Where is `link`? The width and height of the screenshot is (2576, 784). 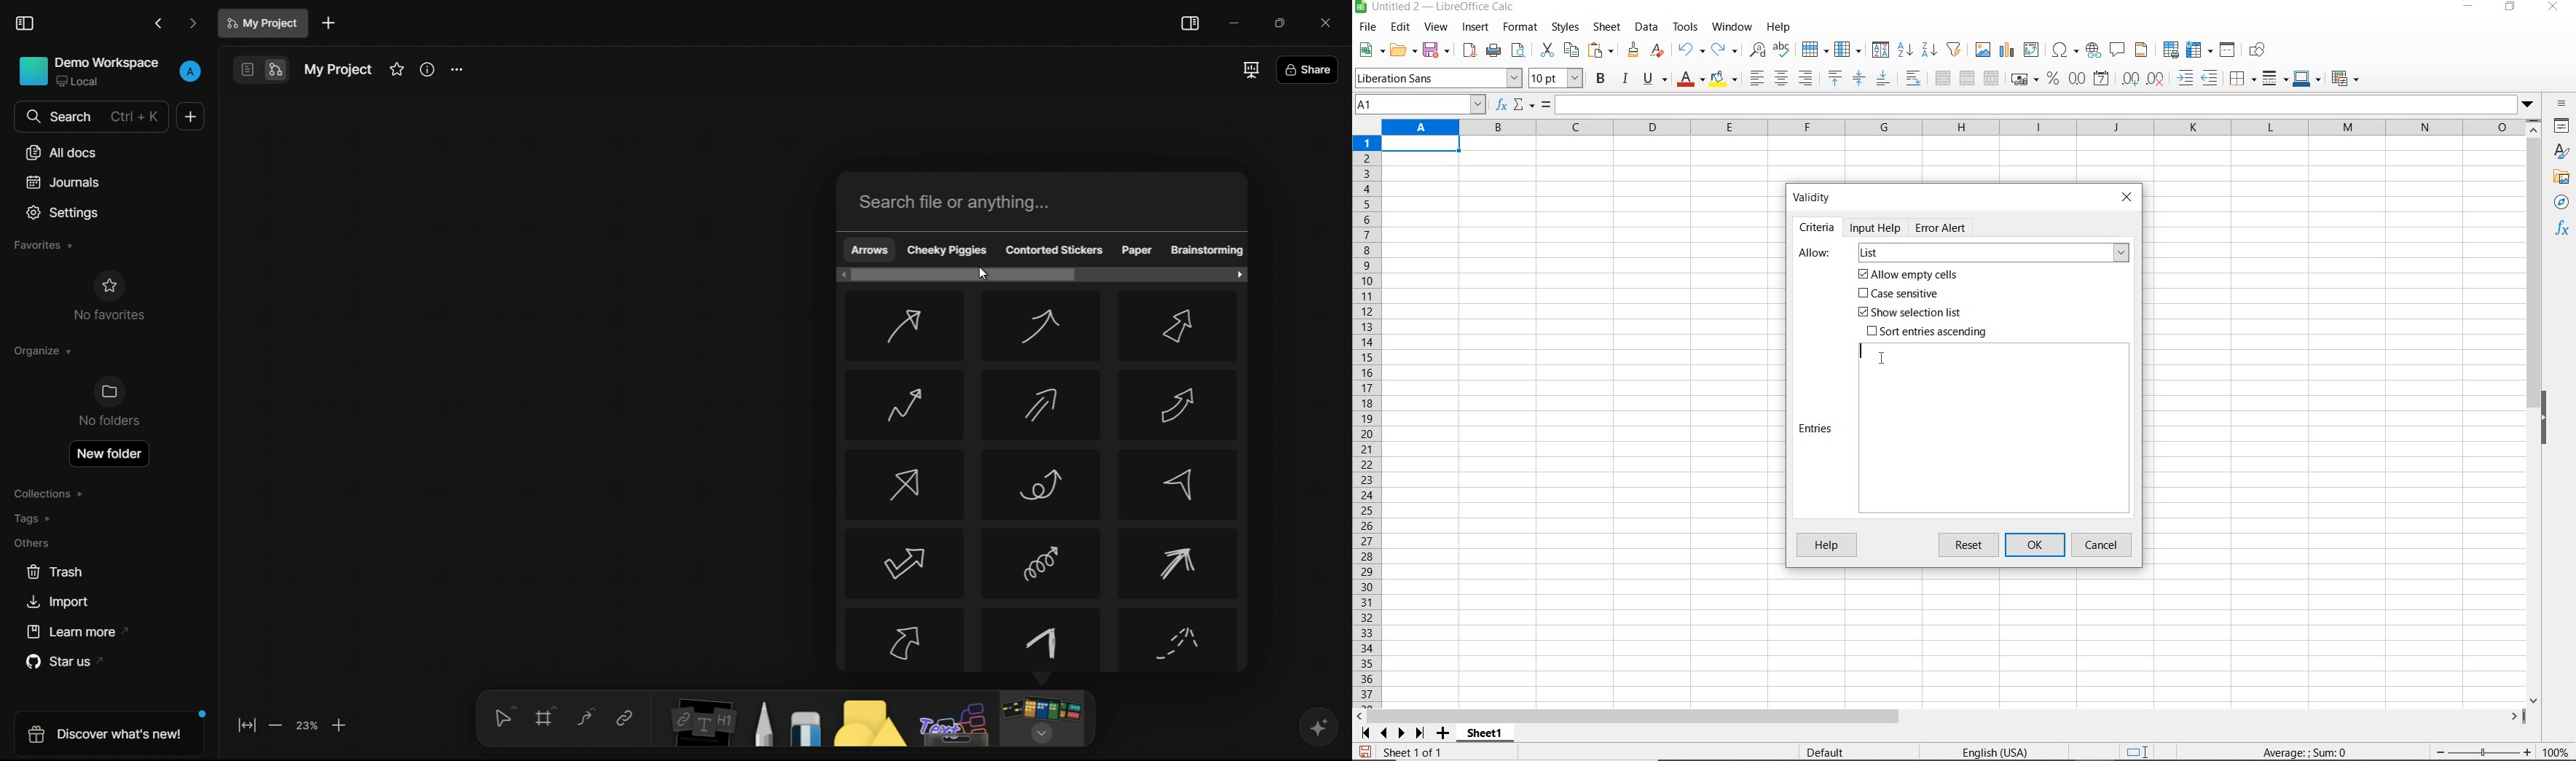
link is located at coordinates (624, 718).